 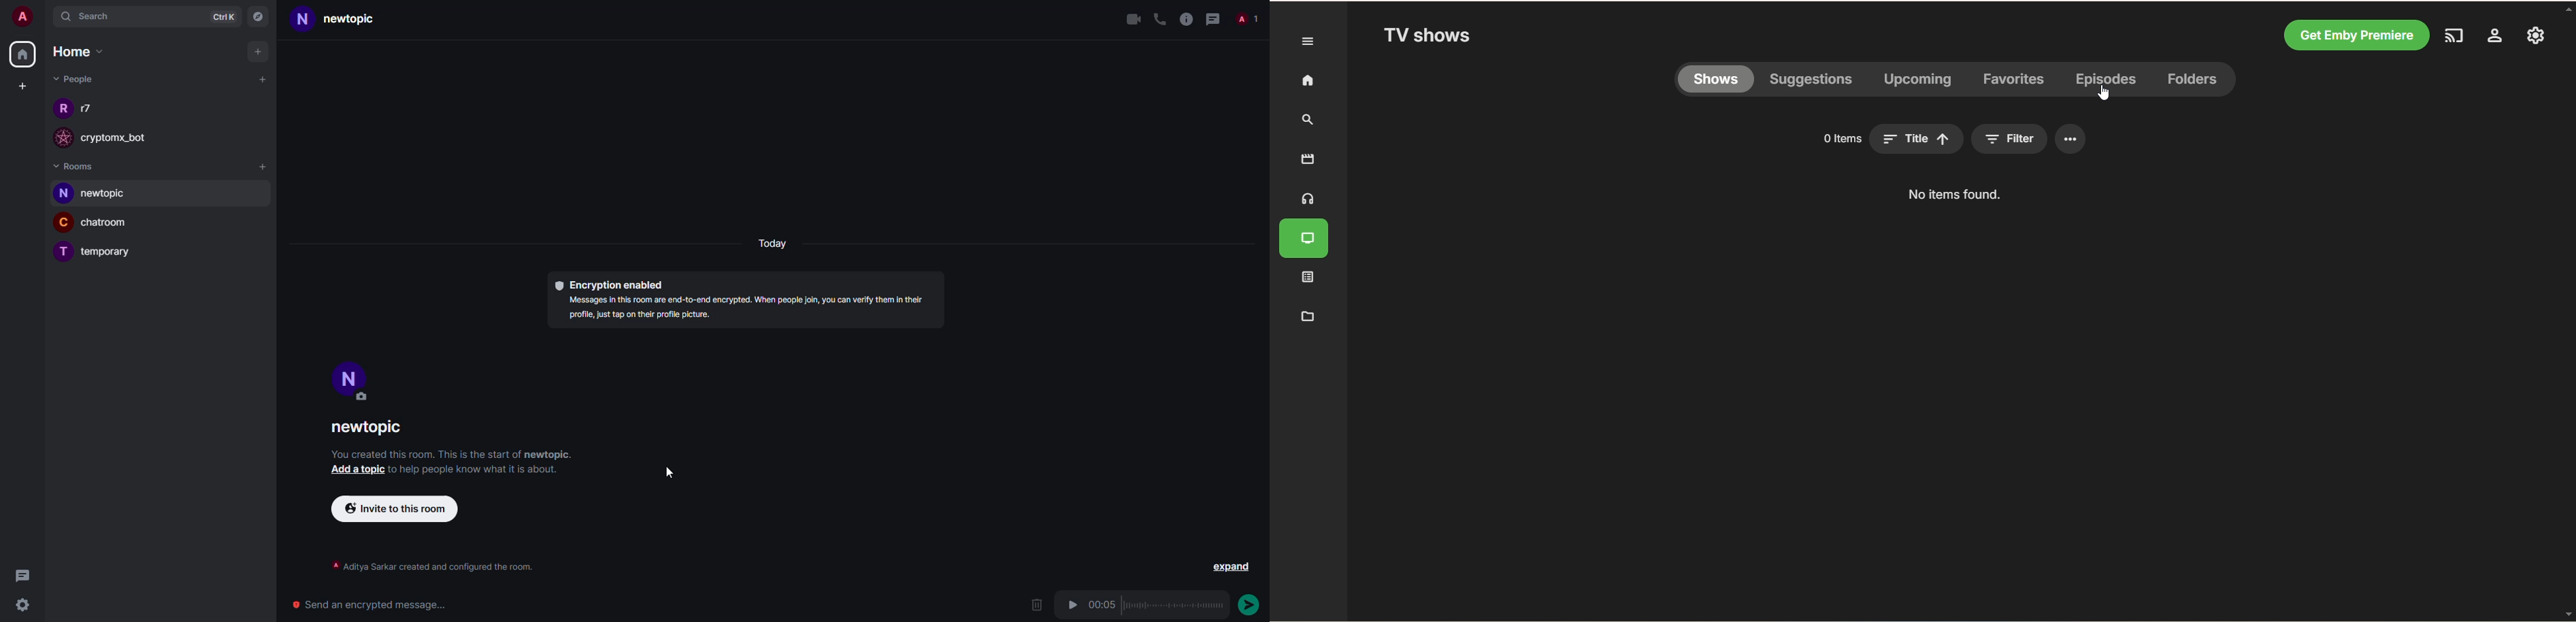 I want to click on R, so click(x=60, y=109).